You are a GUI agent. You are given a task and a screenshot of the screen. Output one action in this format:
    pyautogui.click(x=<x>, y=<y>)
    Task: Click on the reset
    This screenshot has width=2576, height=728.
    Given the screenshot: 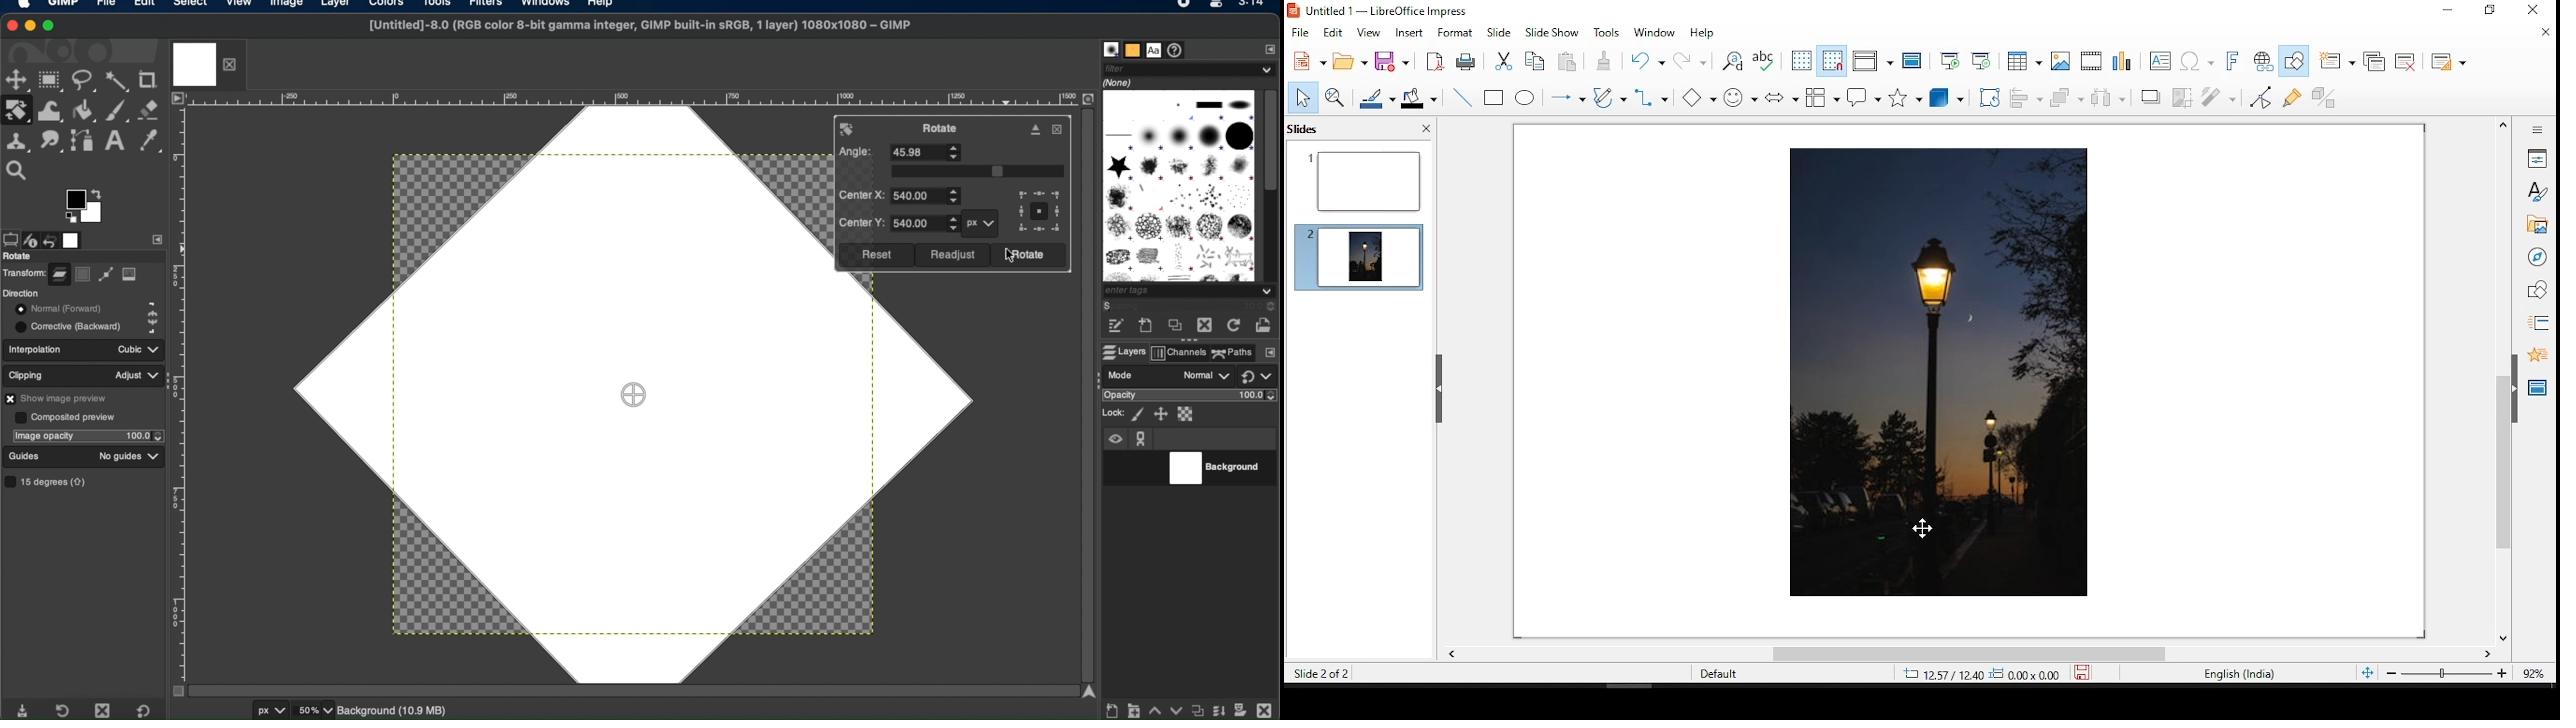 What is the action you would take?
    pyautogui.click(x=875, y=255)
    